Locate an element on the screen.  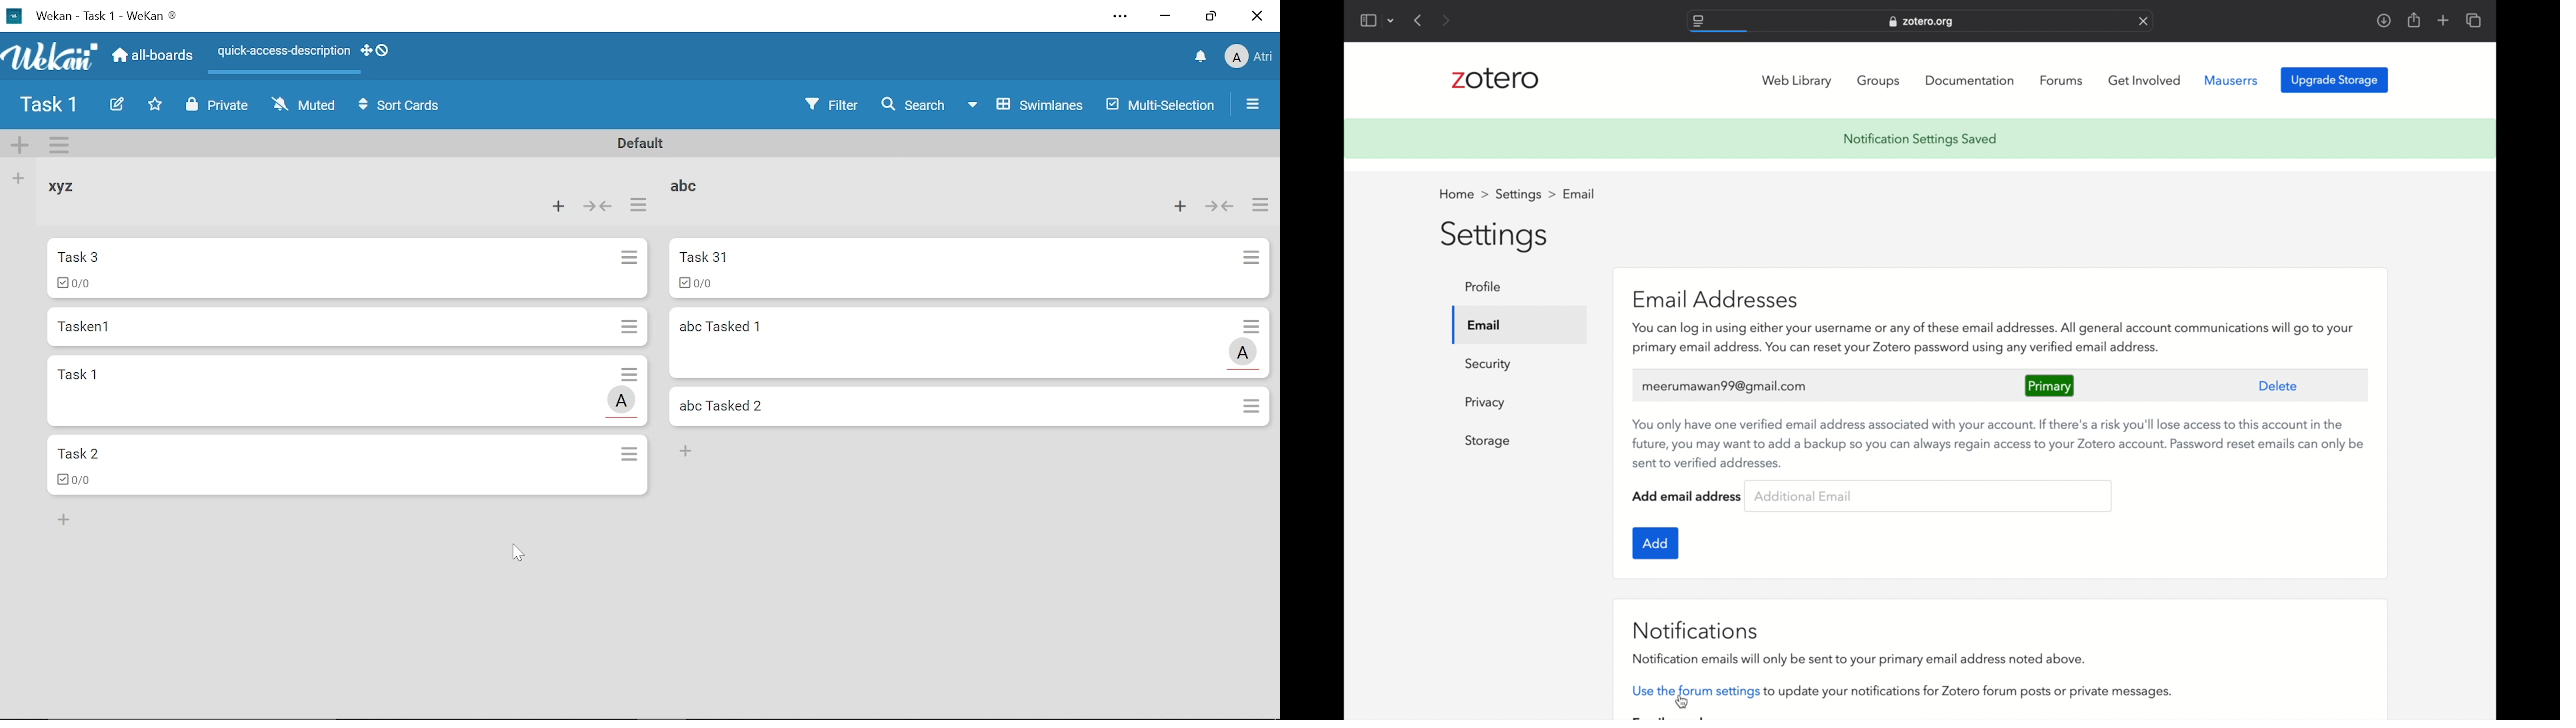
forums is located at coordinates (2063, 81).